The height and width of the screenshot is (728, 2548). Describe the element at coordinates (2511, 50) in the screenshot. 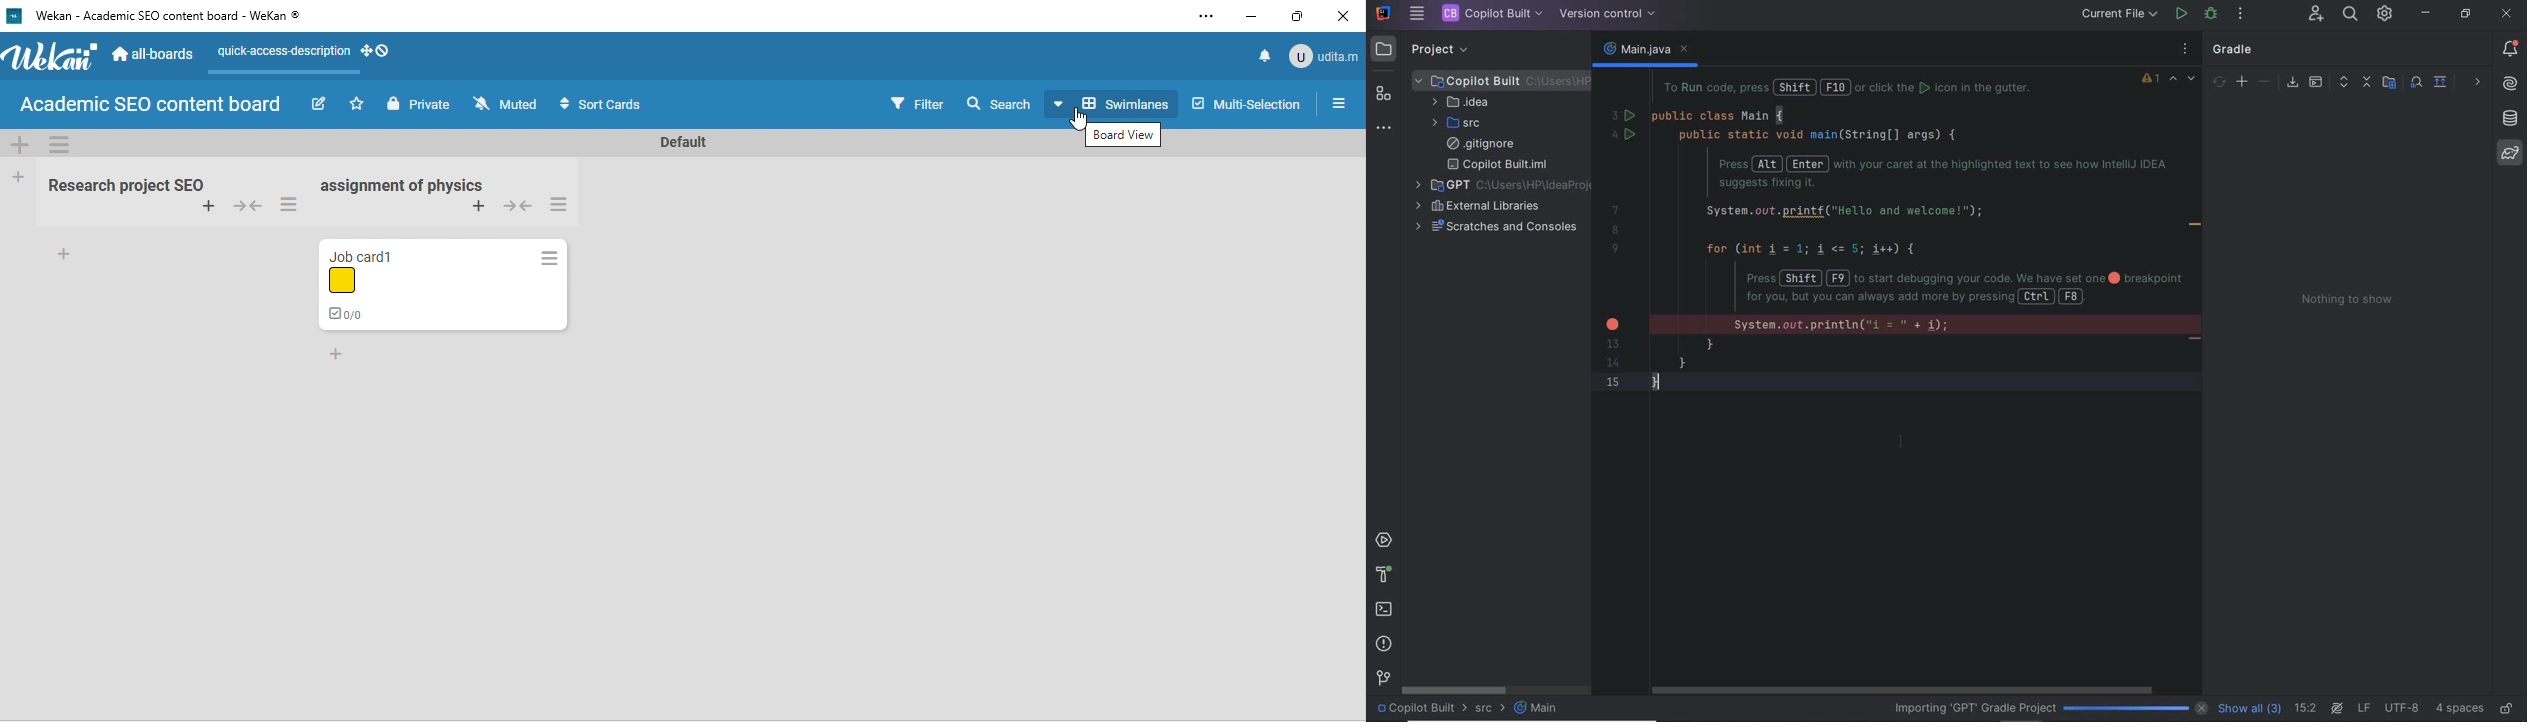

I see `notifications` at that location.